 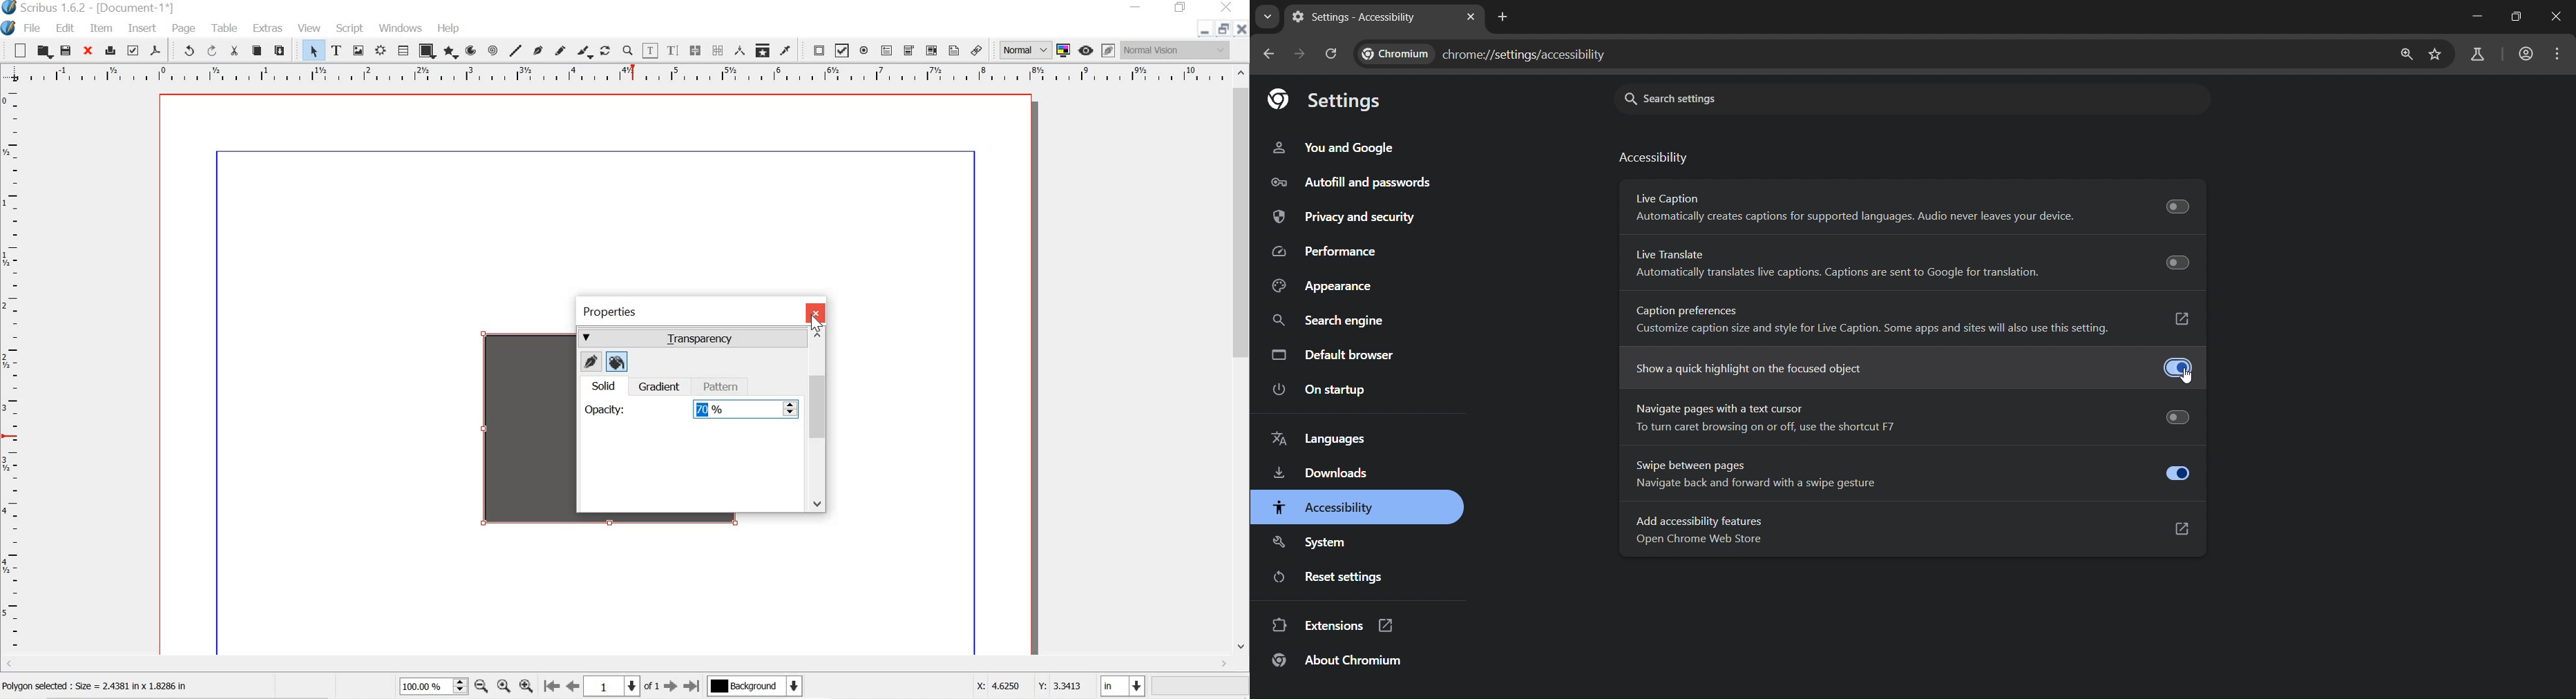 What do you see at coordinates (131, 50) in the screenshot?
I see `preflight verifier` at bounding box center [131, 50].